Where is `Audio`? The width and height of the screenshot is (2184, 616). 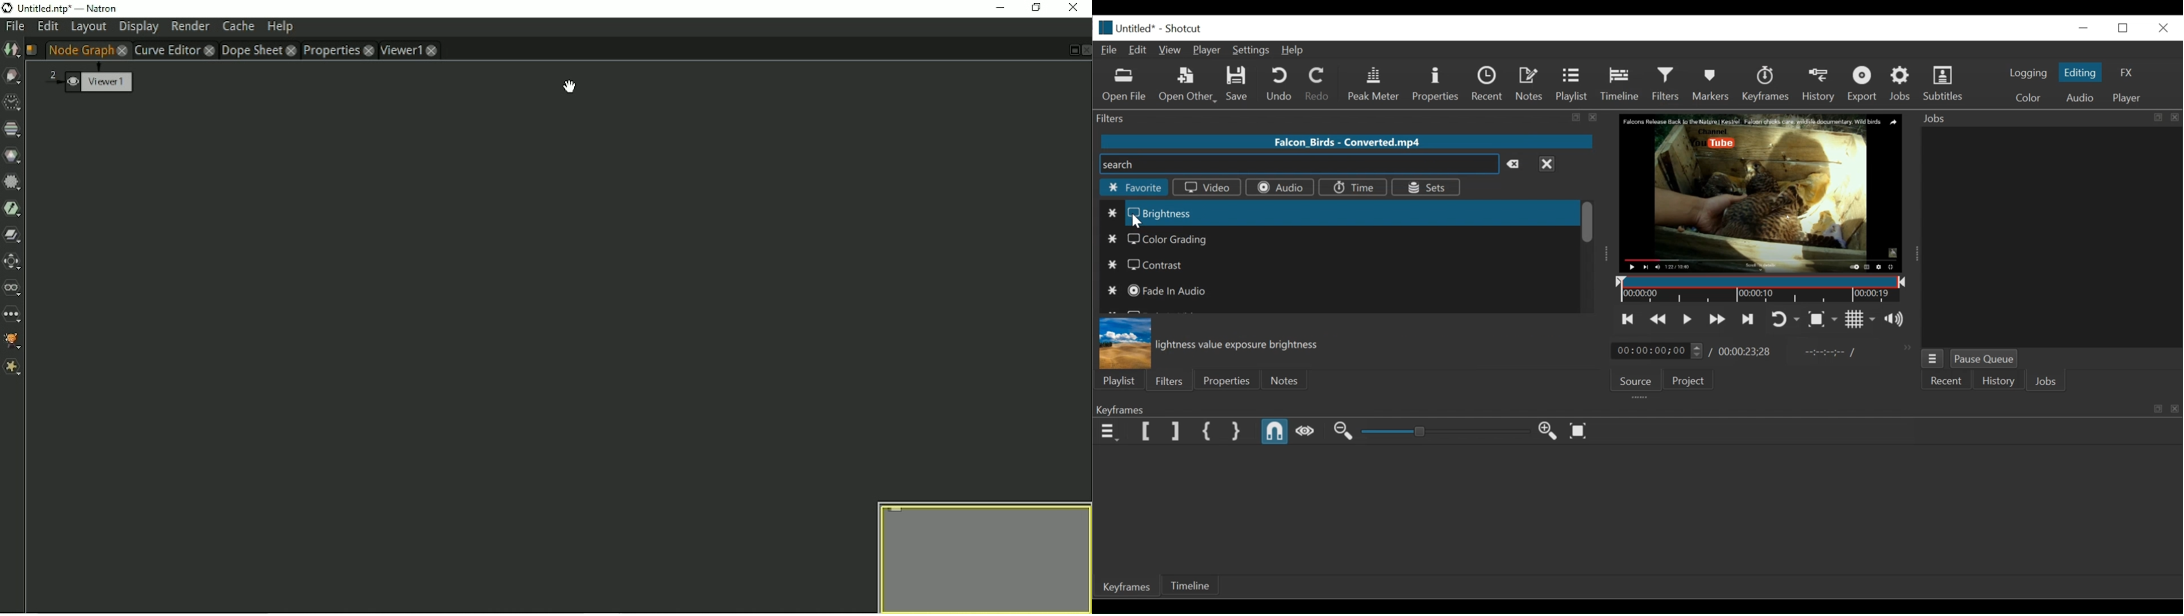
Audio is located at coordinates (2082, 97).